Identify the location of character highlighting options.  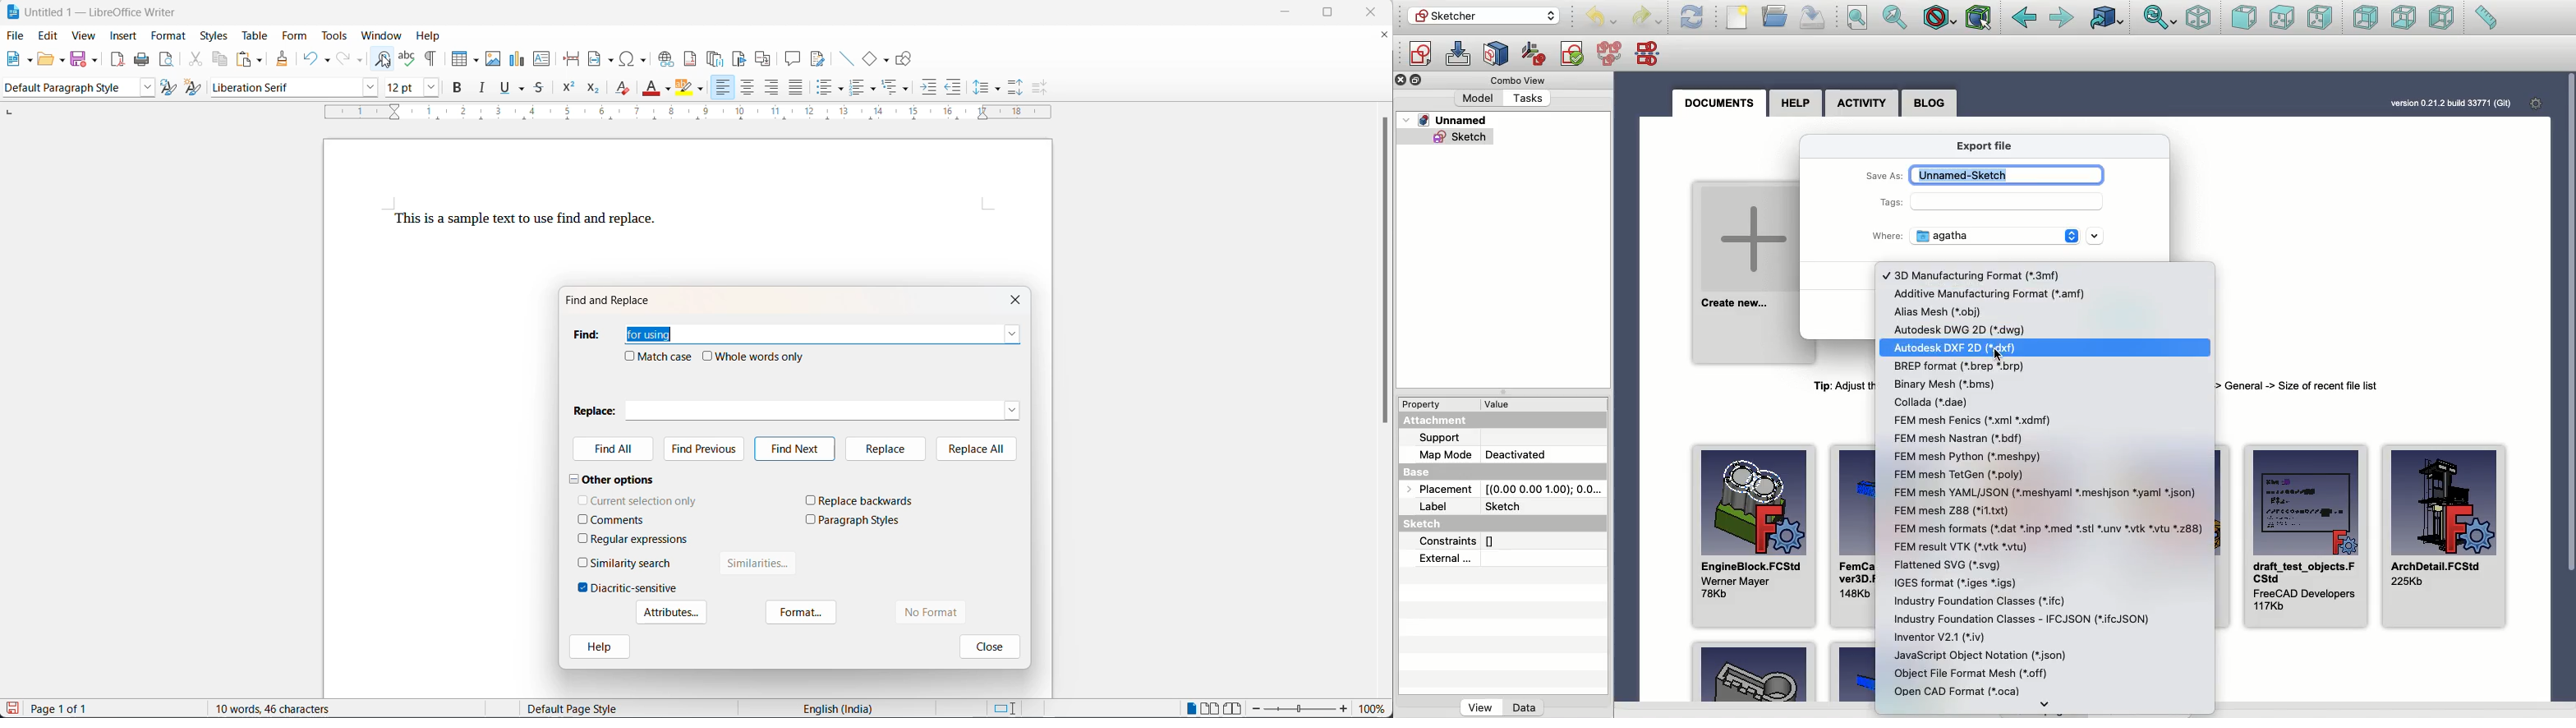
(703, 90).